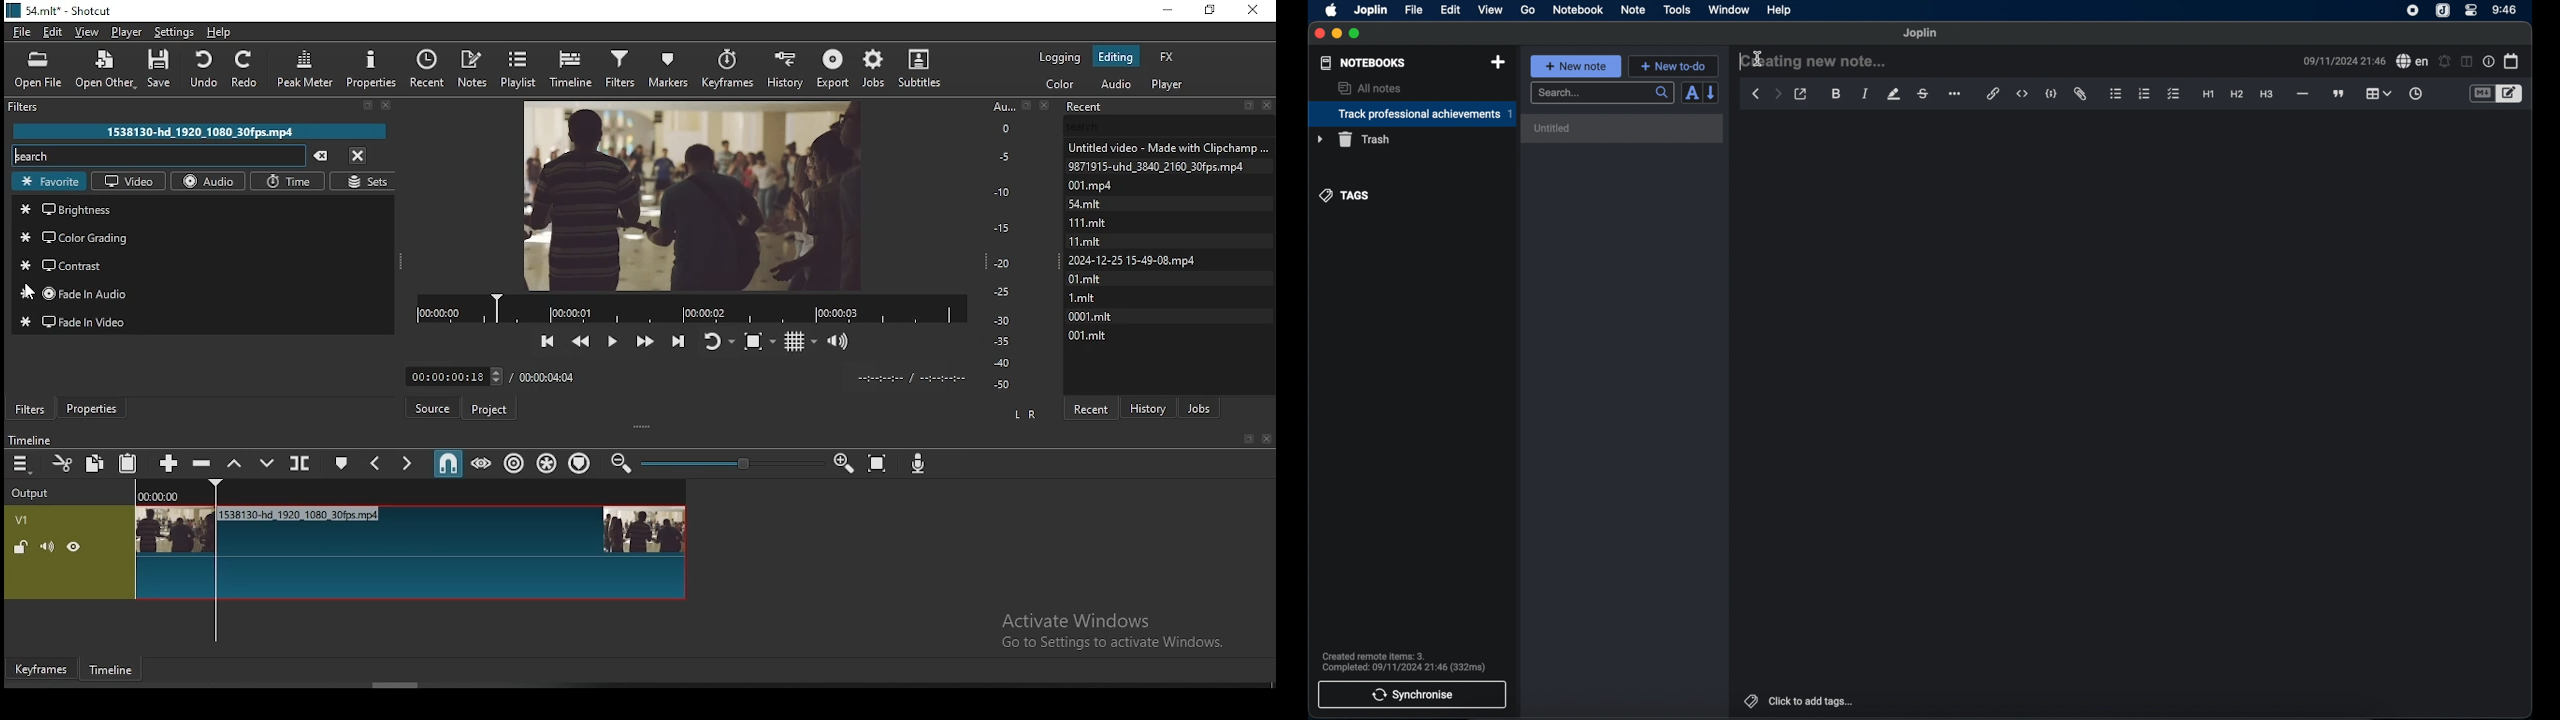 This screenshot has height=728, width=2576. Describe the element at coordinates (1451, 9) in the screenshot. I see `edit` at that location.